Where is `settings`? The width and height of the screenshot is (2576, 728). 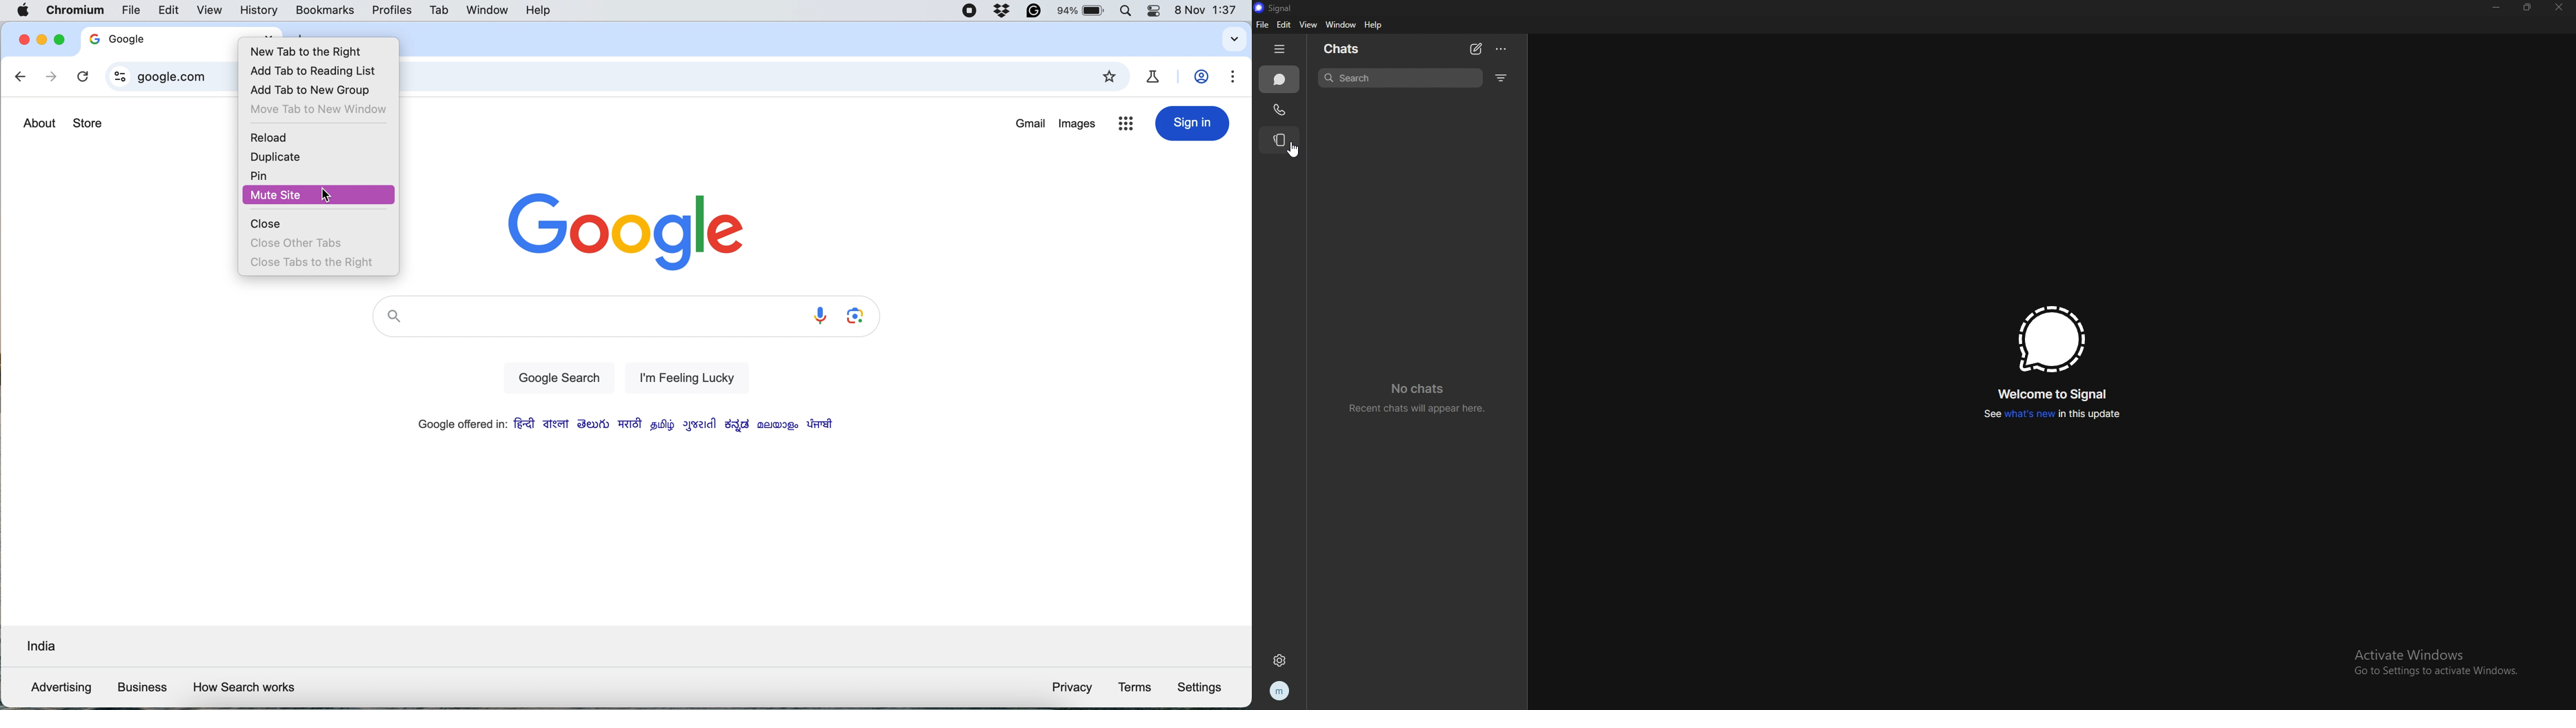
settings is located at coordinates (1203, 686).